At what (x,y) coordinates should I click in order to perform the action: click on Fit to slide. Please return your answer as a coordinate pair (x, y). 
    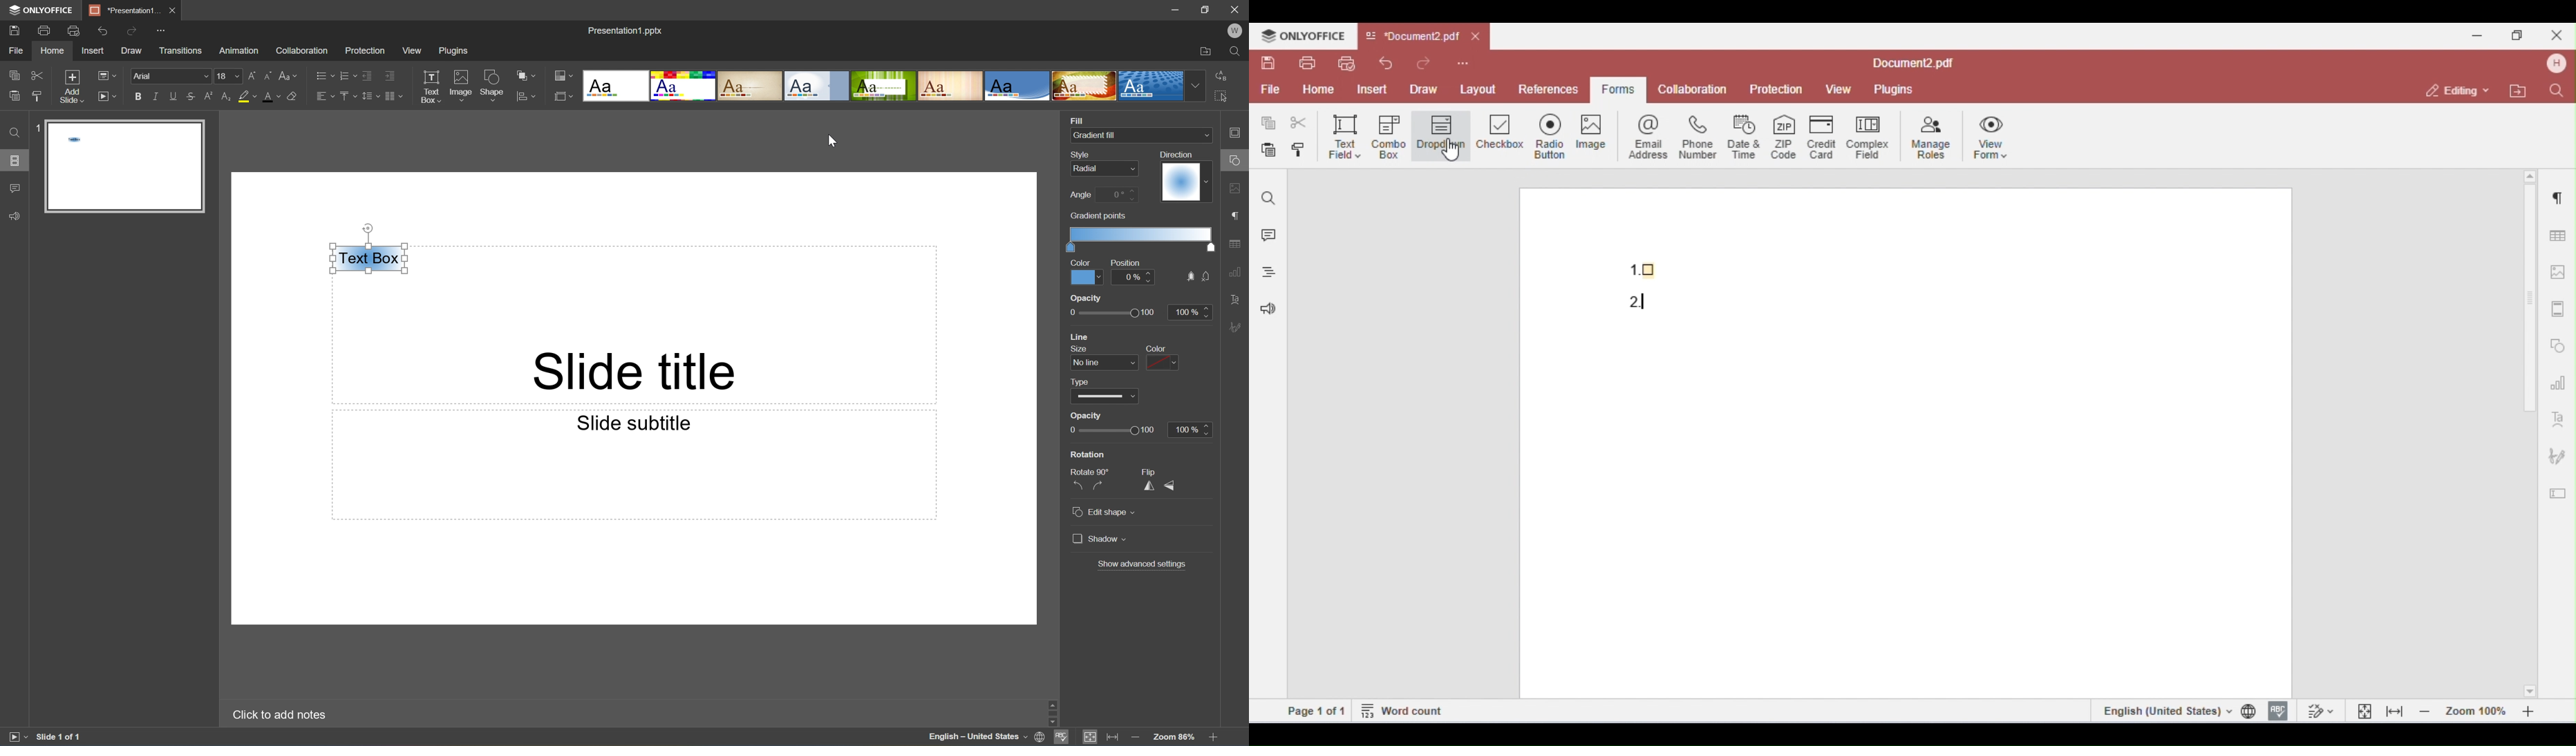
    Looking at the image, I should click on (1090, 738).